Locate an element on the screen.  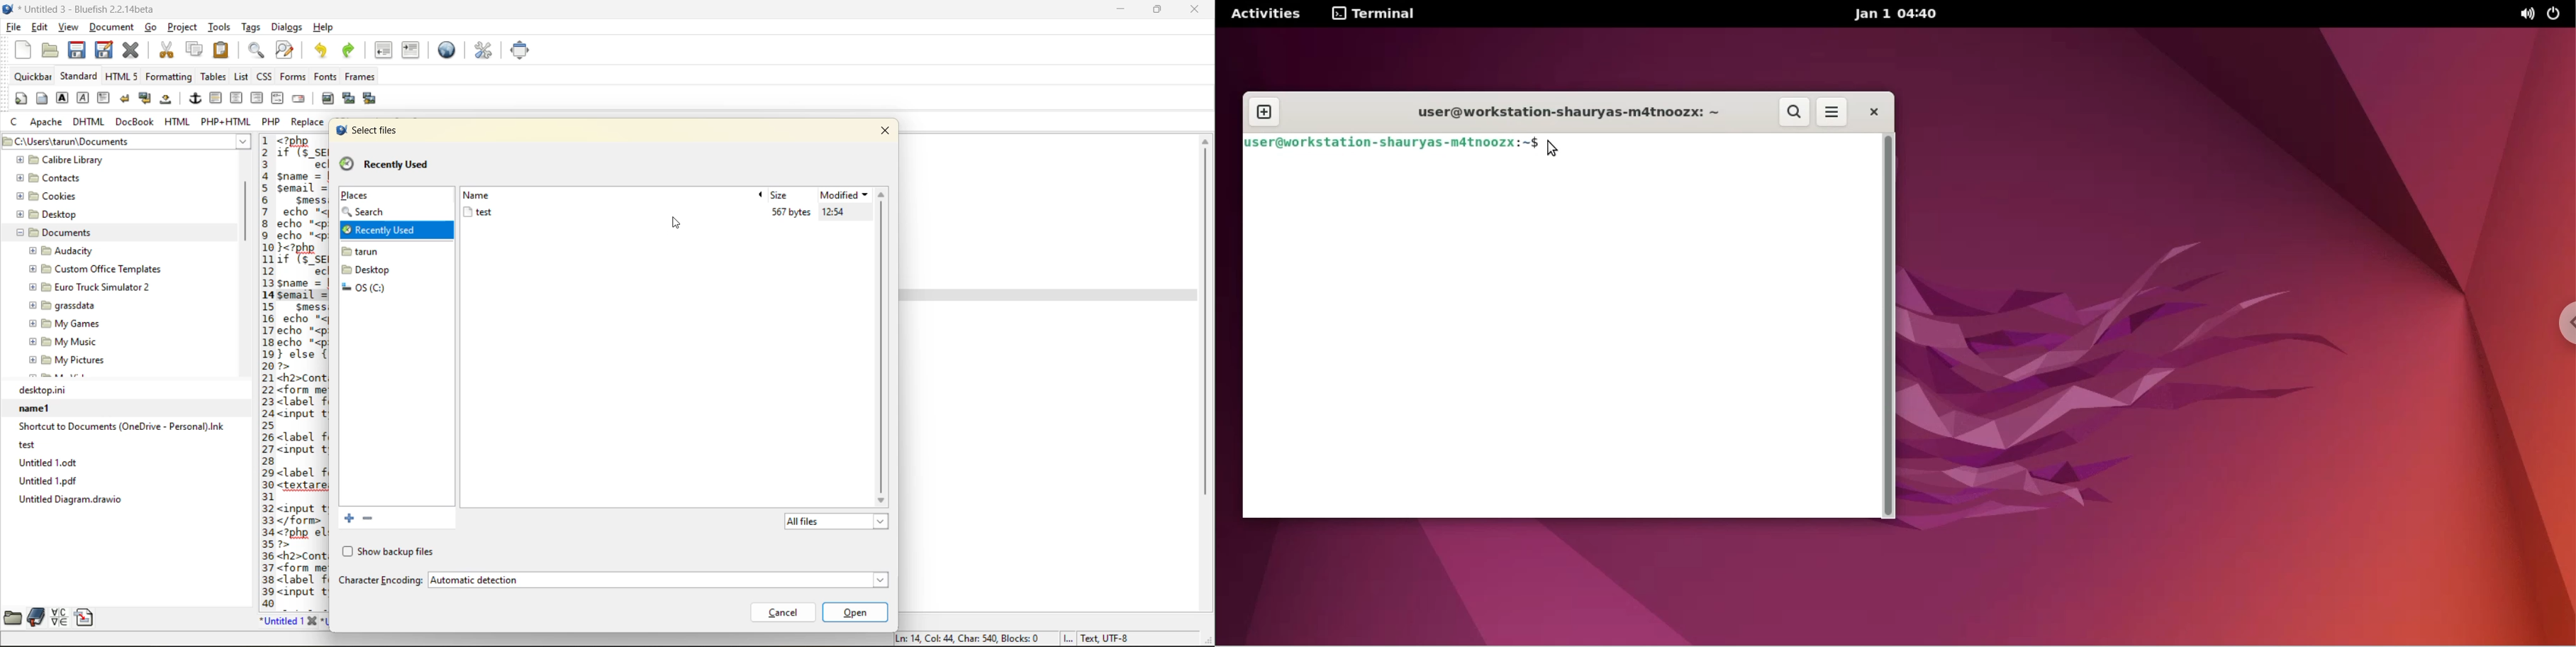
open is located at coordinates (46, 50).